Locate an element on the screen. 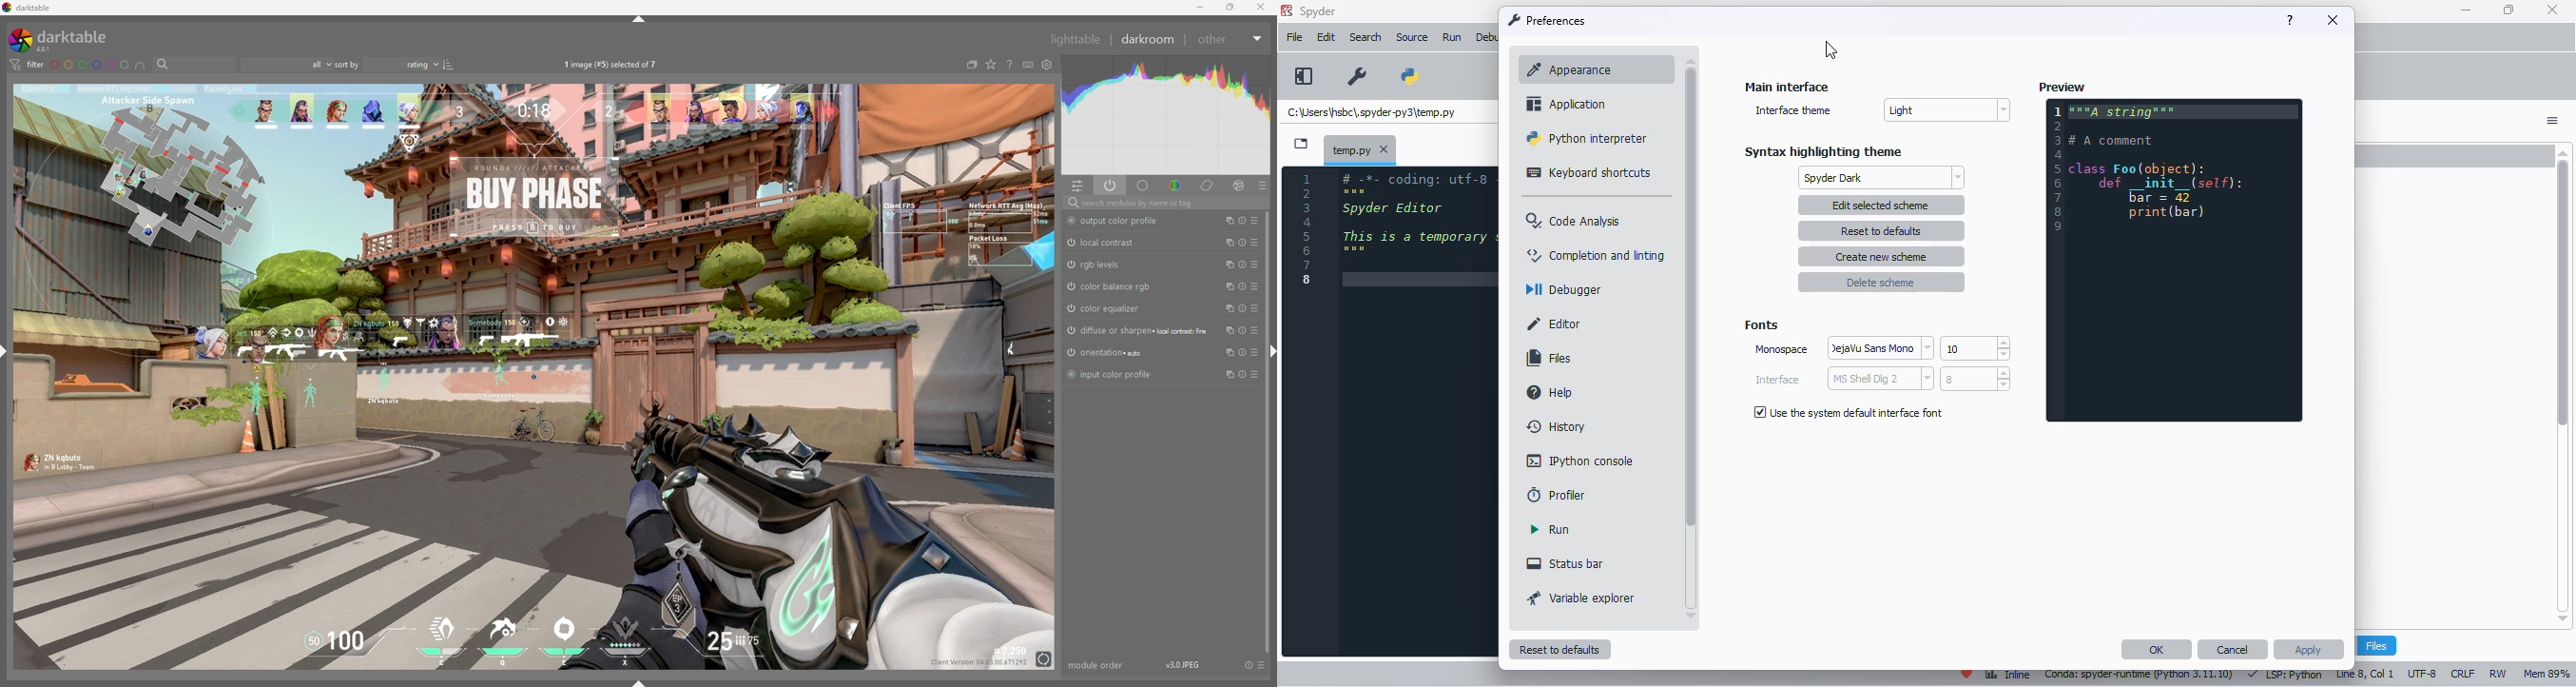  include color labels is located at coordinates (140, 65).